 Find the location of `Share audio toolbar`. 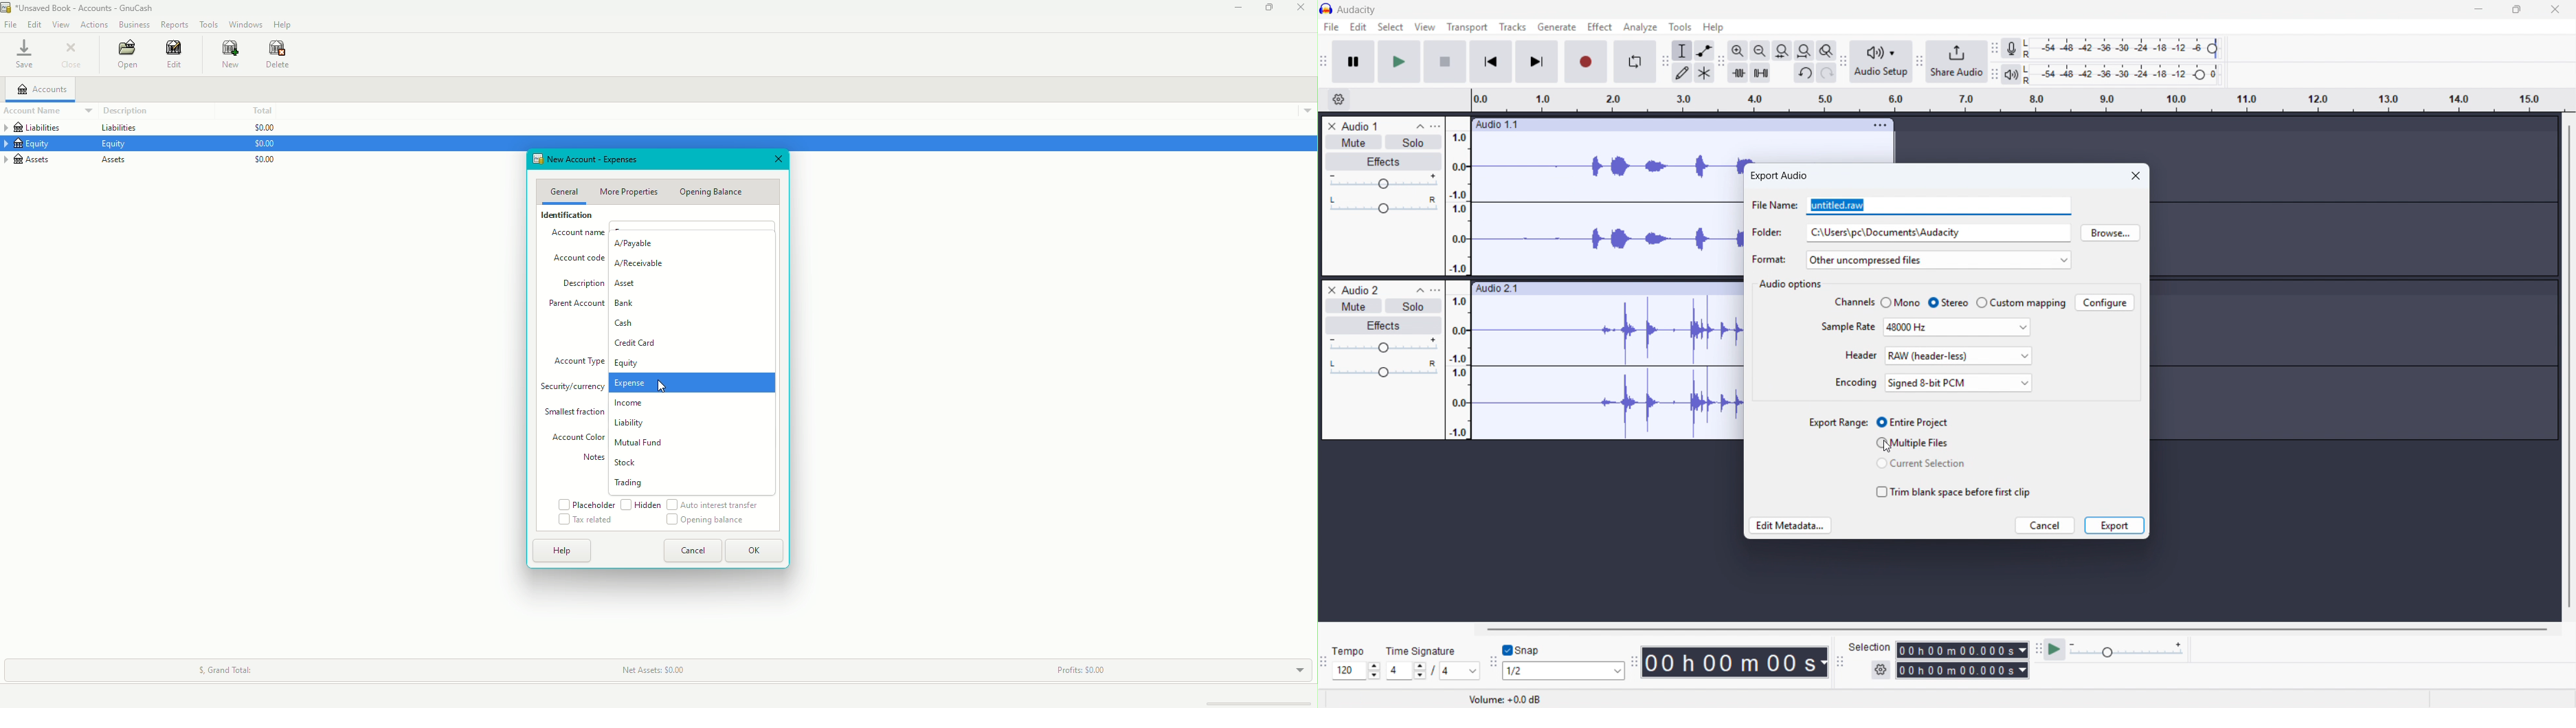

Share audio toolbar is located at coordinates (1919, 62).